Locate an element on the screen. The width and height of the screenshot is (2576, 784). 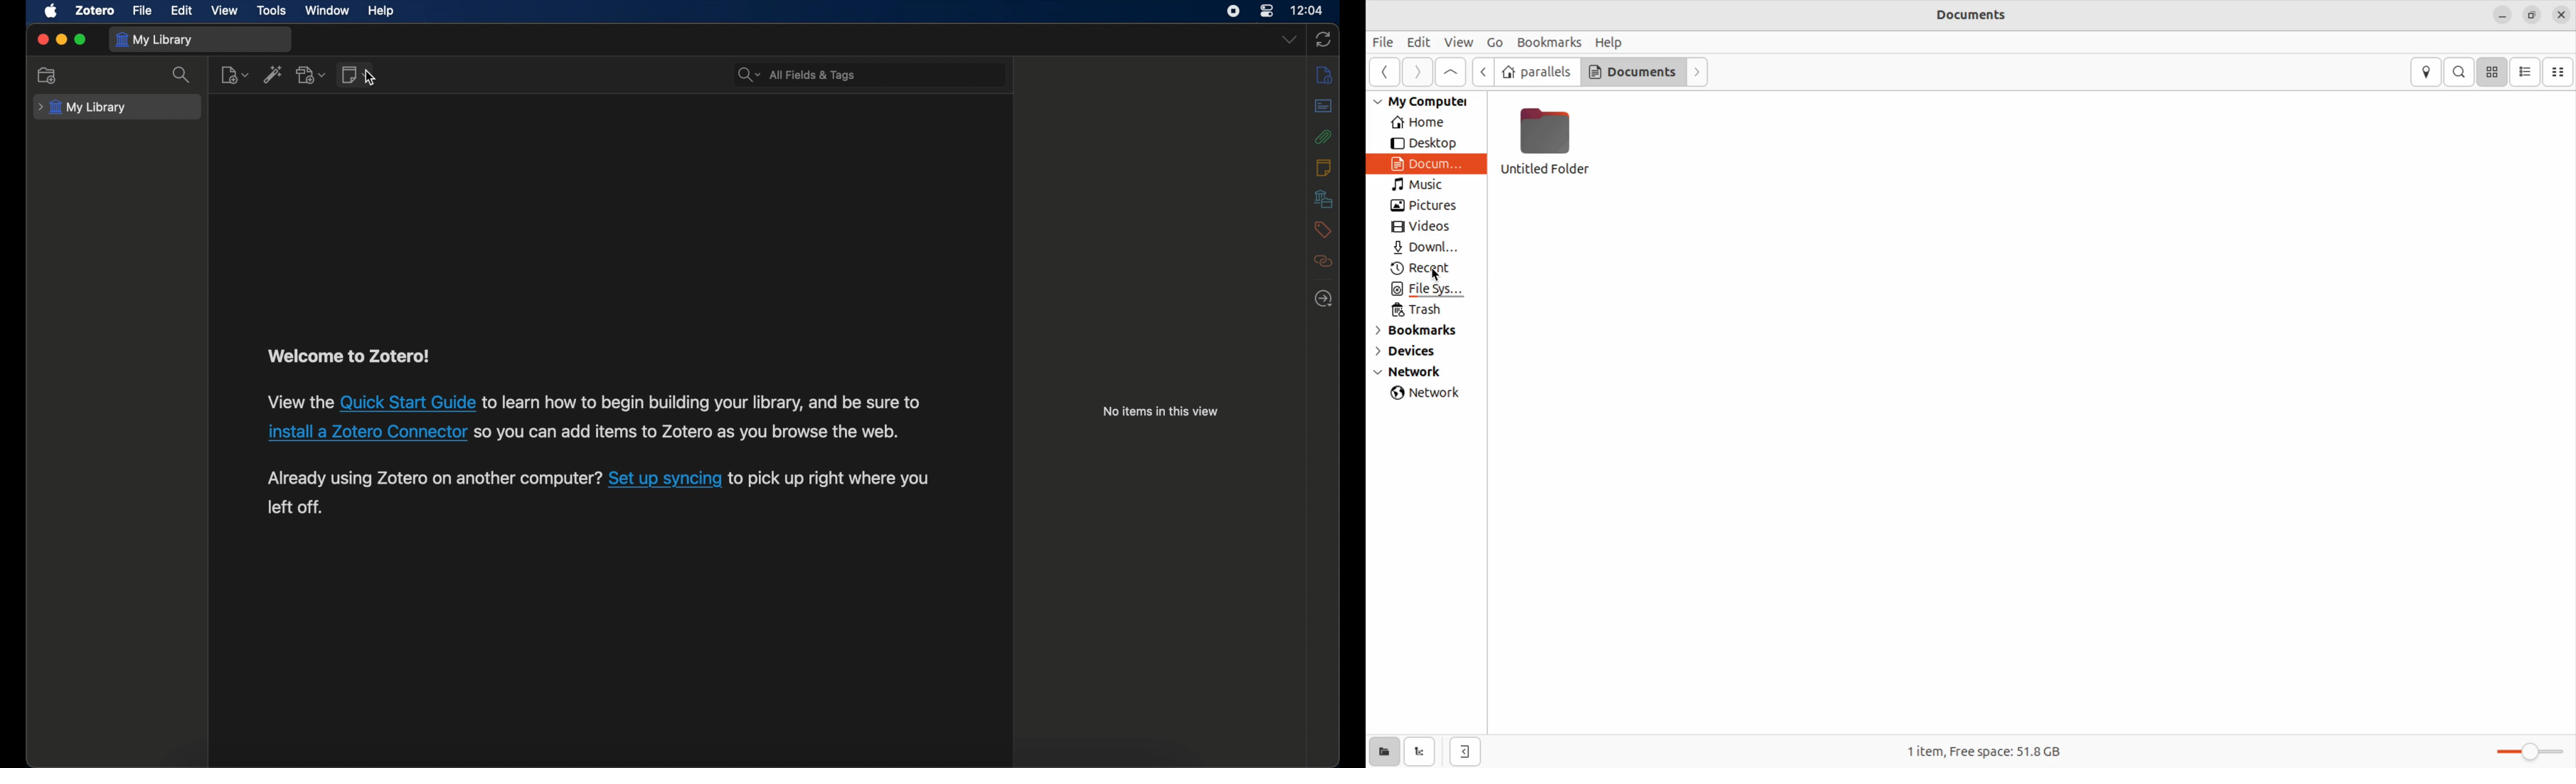
show tre view is located at coordinates (1421, 752).